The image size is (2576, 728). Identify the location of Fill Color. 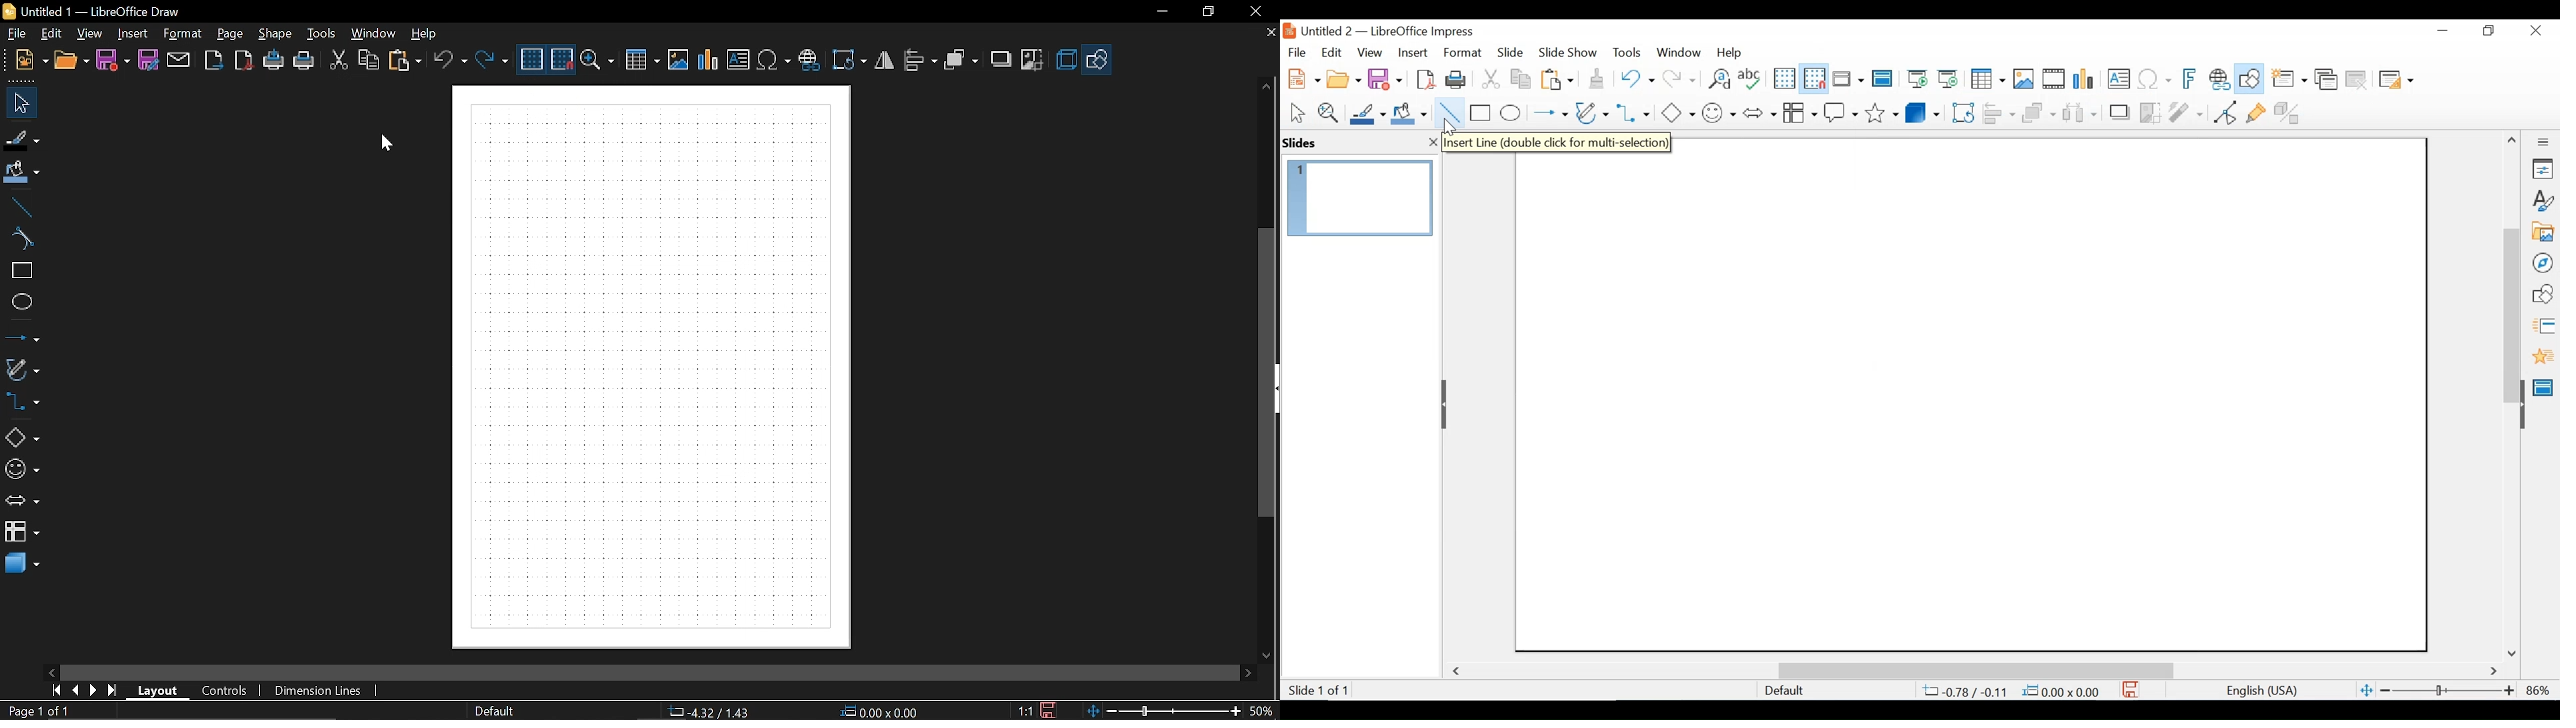
(1409, 113).